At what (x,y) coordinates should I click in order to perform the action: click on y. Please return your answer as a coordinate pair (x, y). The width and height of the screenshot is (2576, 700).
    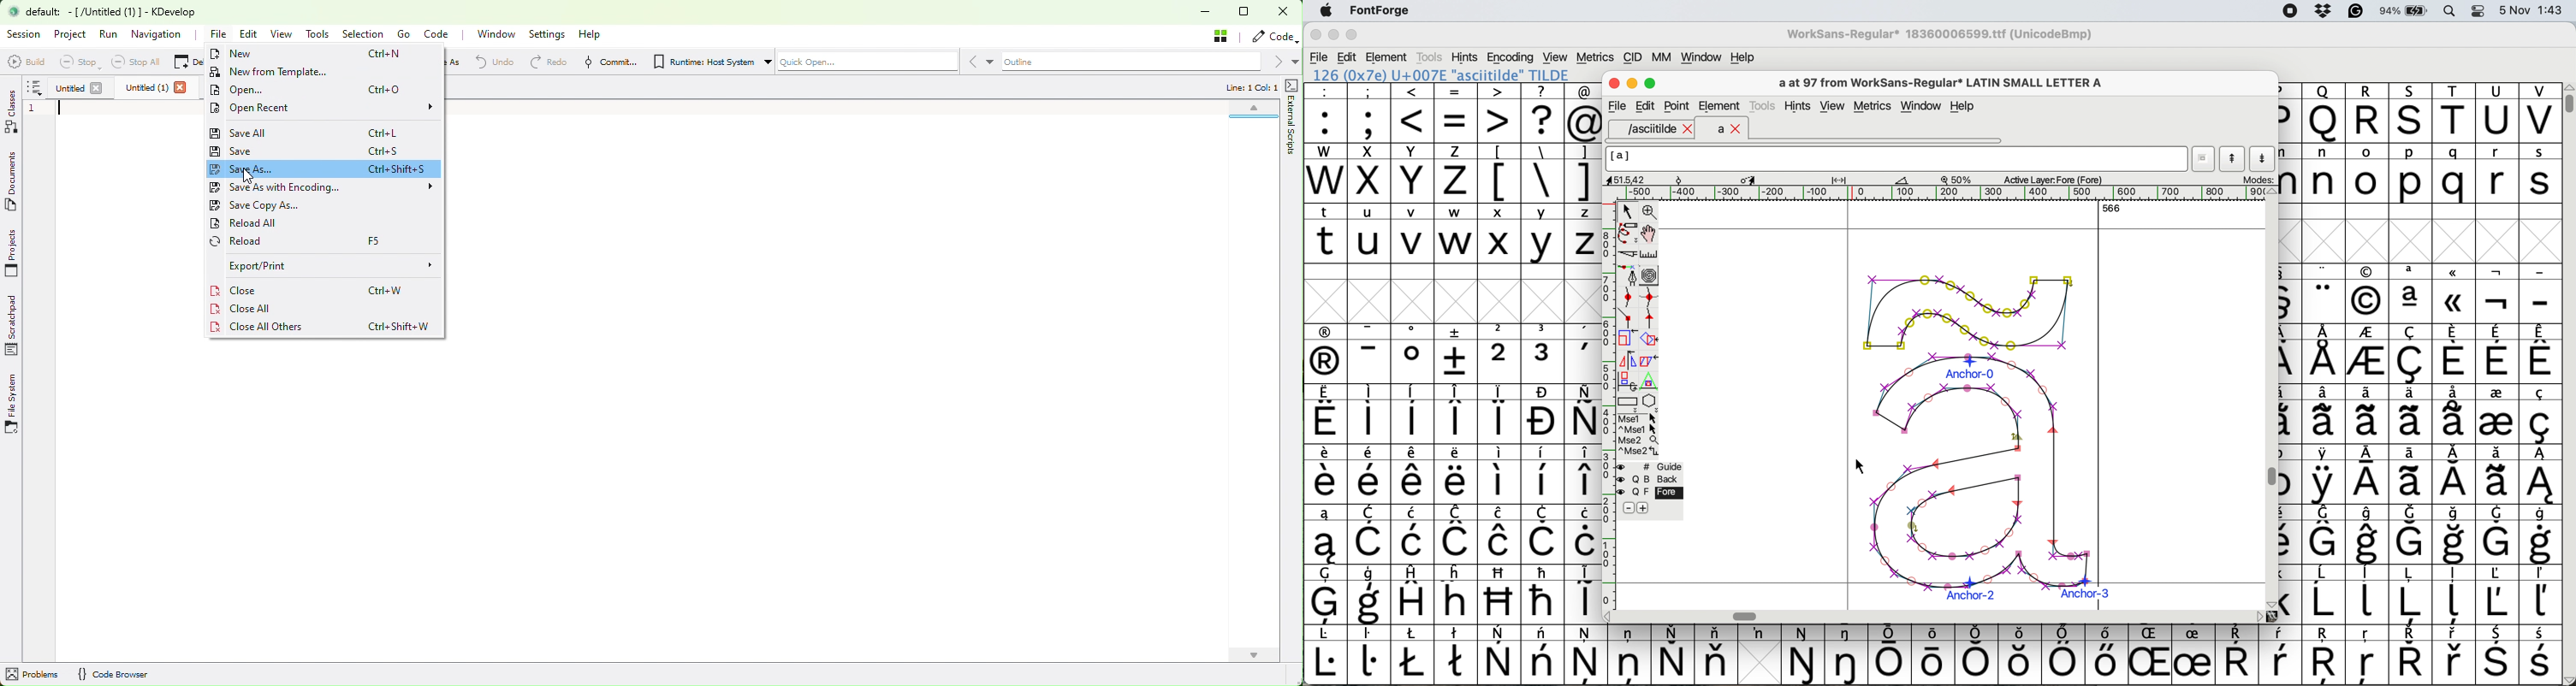
    Looking at the image, I should click on (1541, 234).